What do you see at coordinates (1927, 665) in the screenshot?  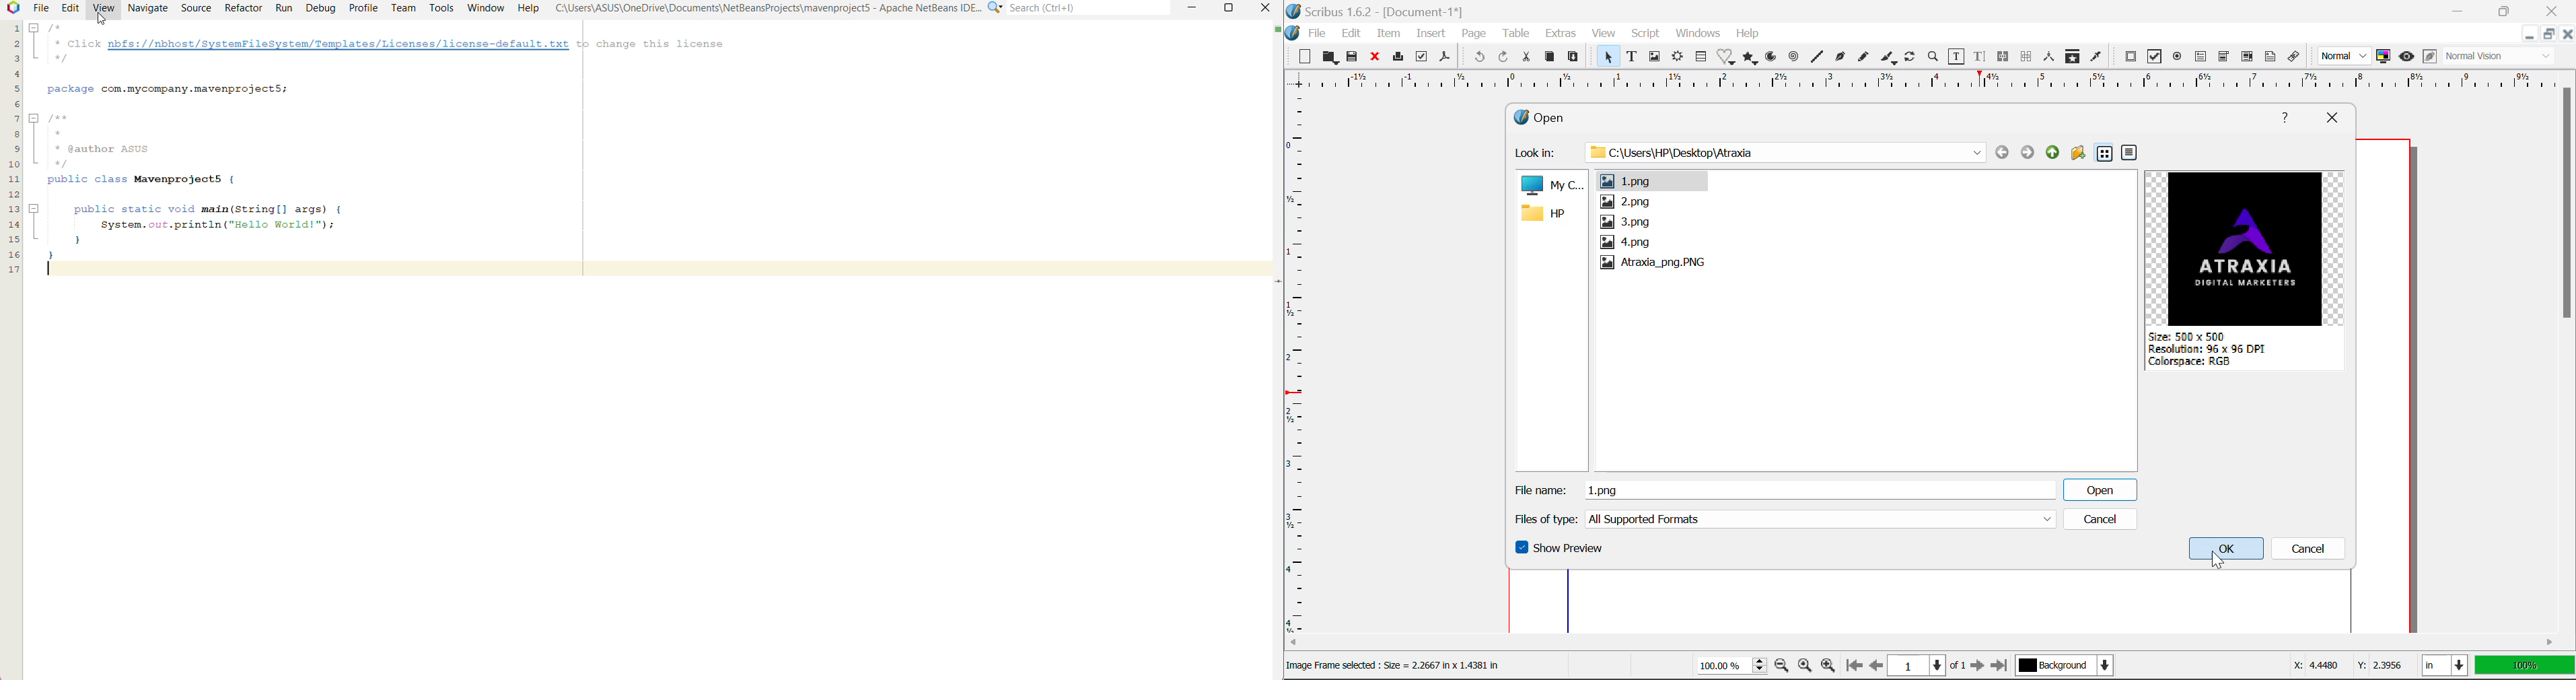 I see `1 of 1` at bounding box center [1927, 665].